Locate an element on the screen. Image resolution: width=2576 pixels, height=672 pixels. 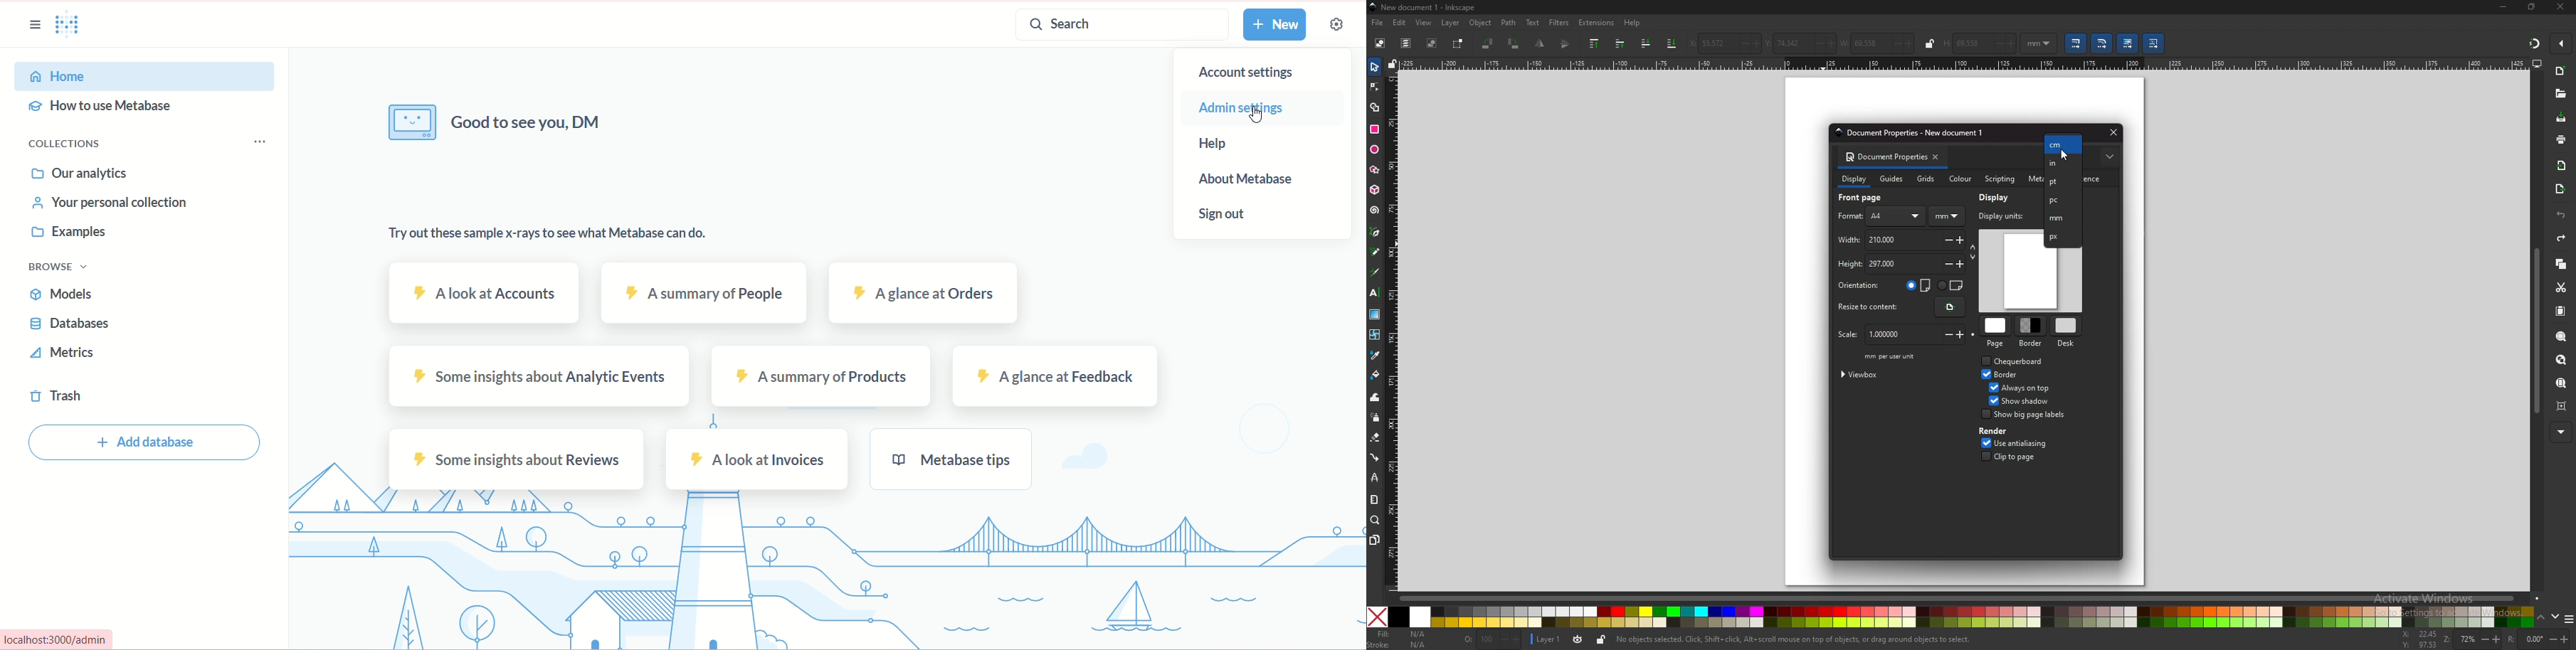
H is located at coordinates (1946, 45).